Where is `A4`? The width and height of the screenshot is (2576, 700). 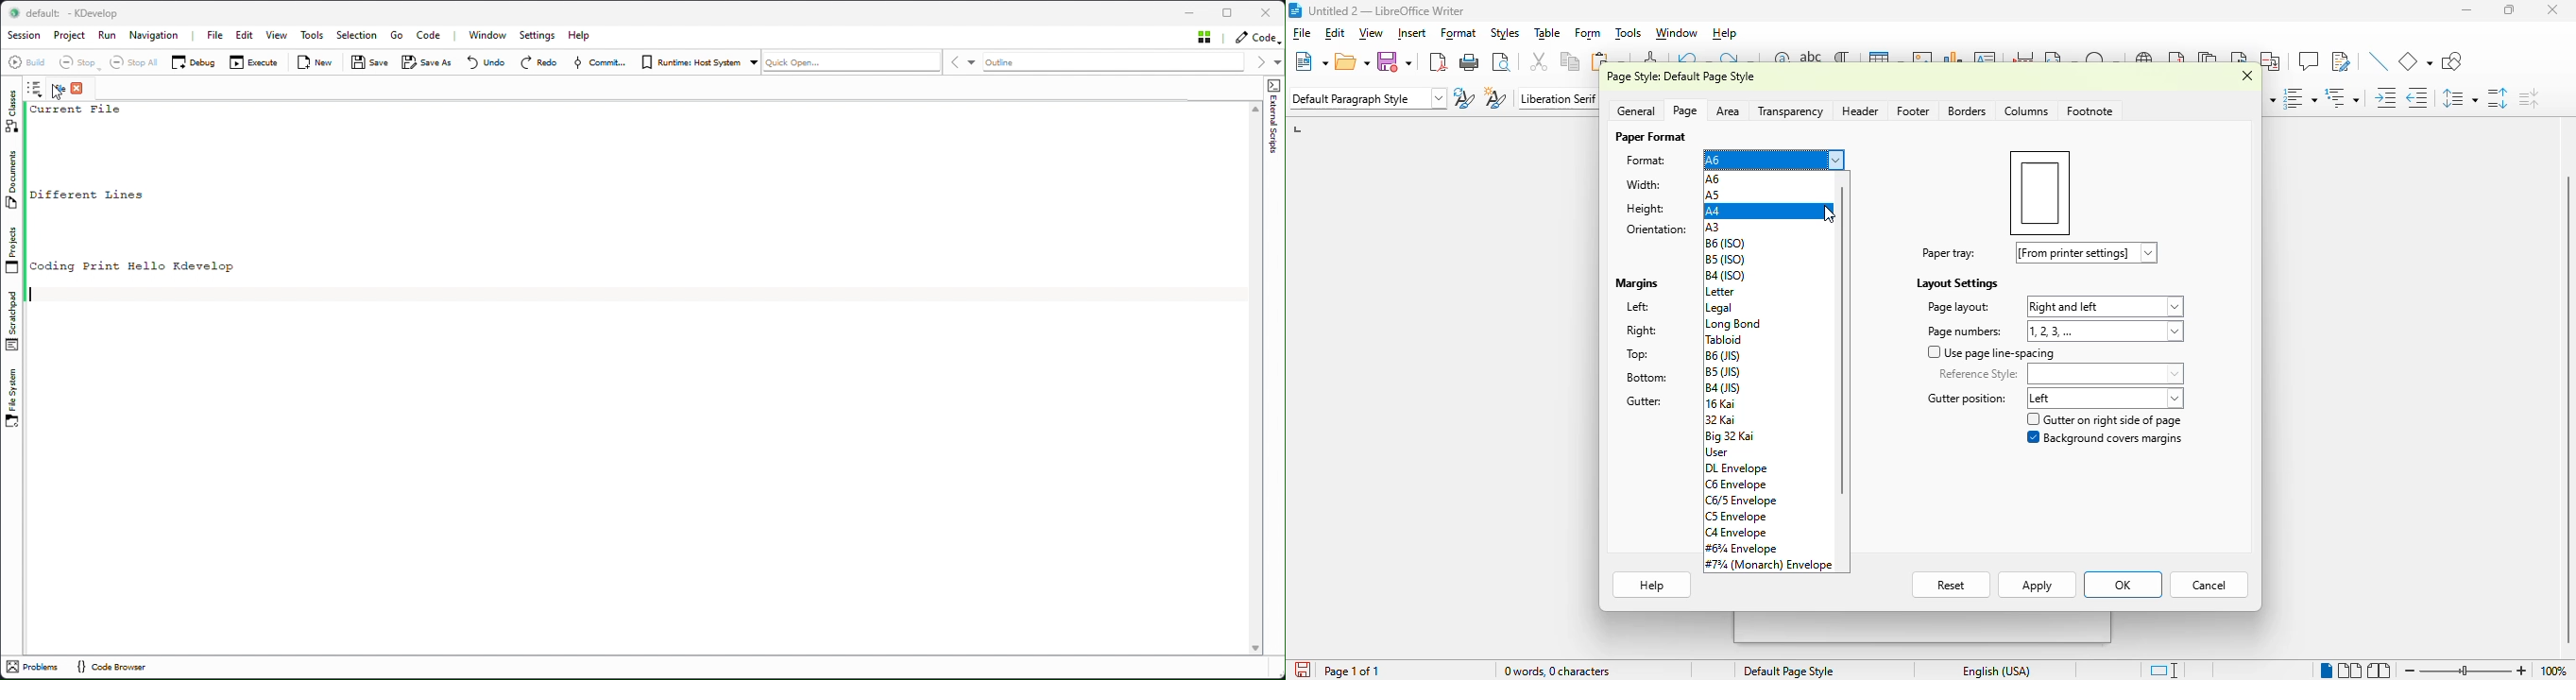 A4 is located at coordinates (1718, 212).